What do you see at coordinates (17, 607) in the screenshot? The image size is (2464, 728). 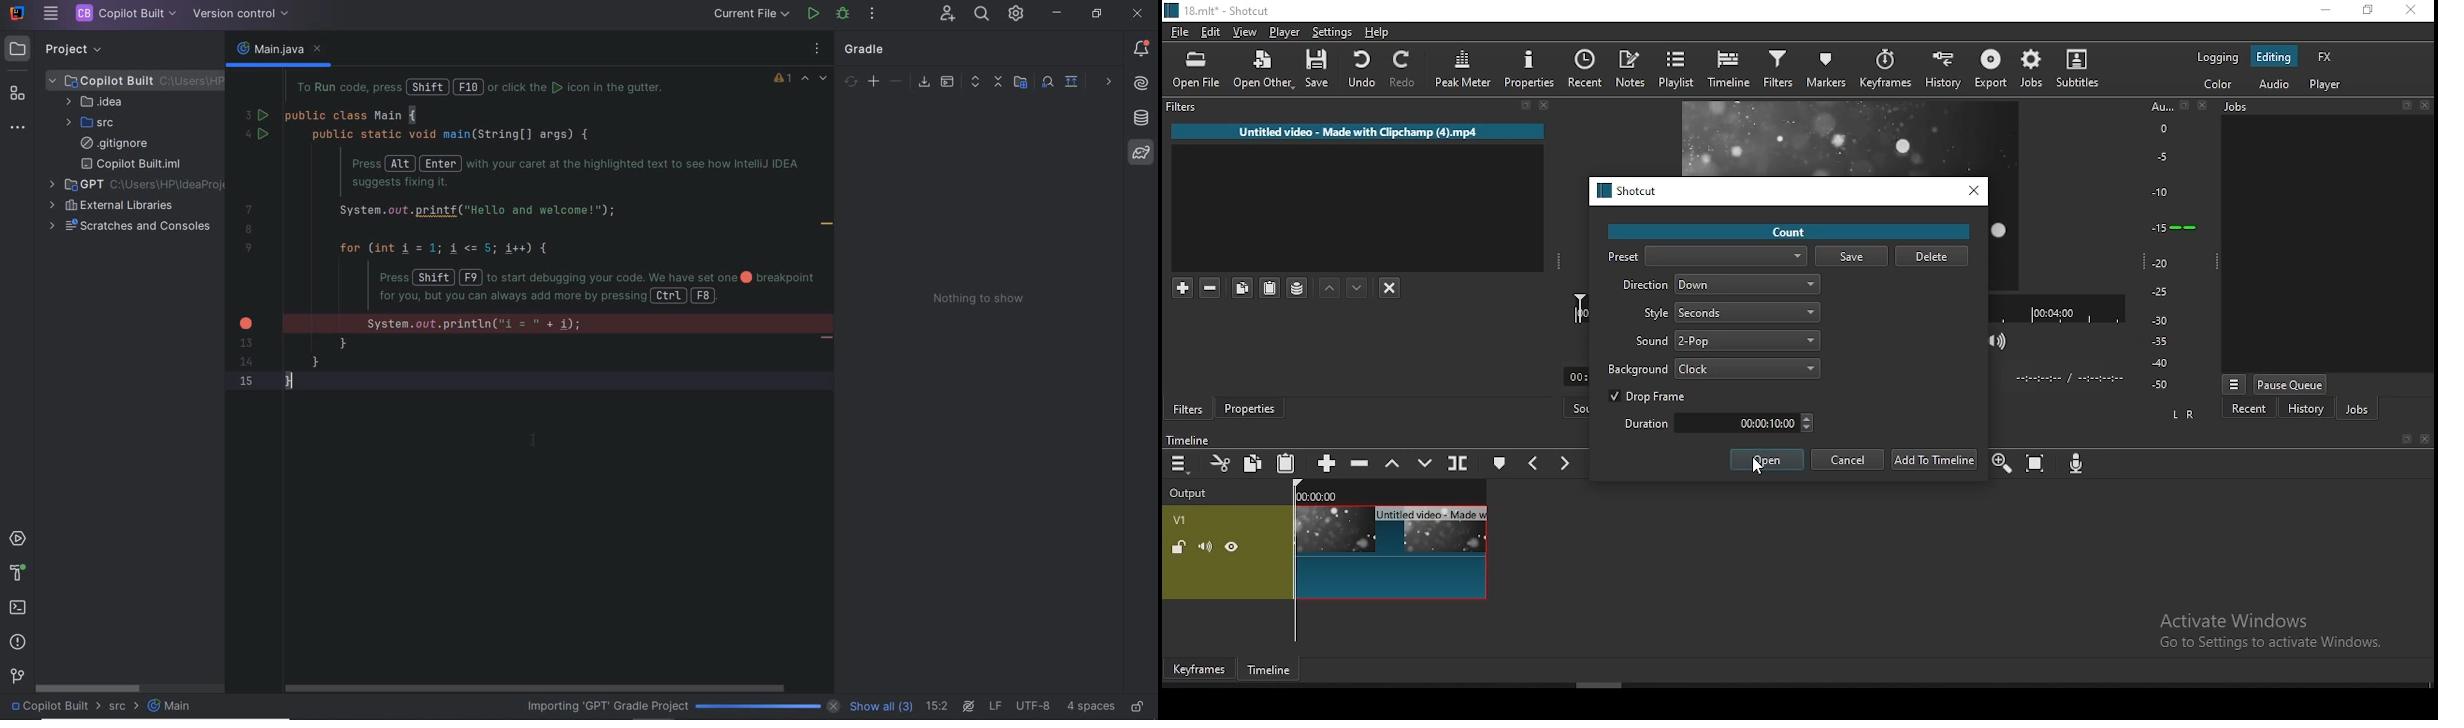 I see `terminal` at bounding box center [17, 607].